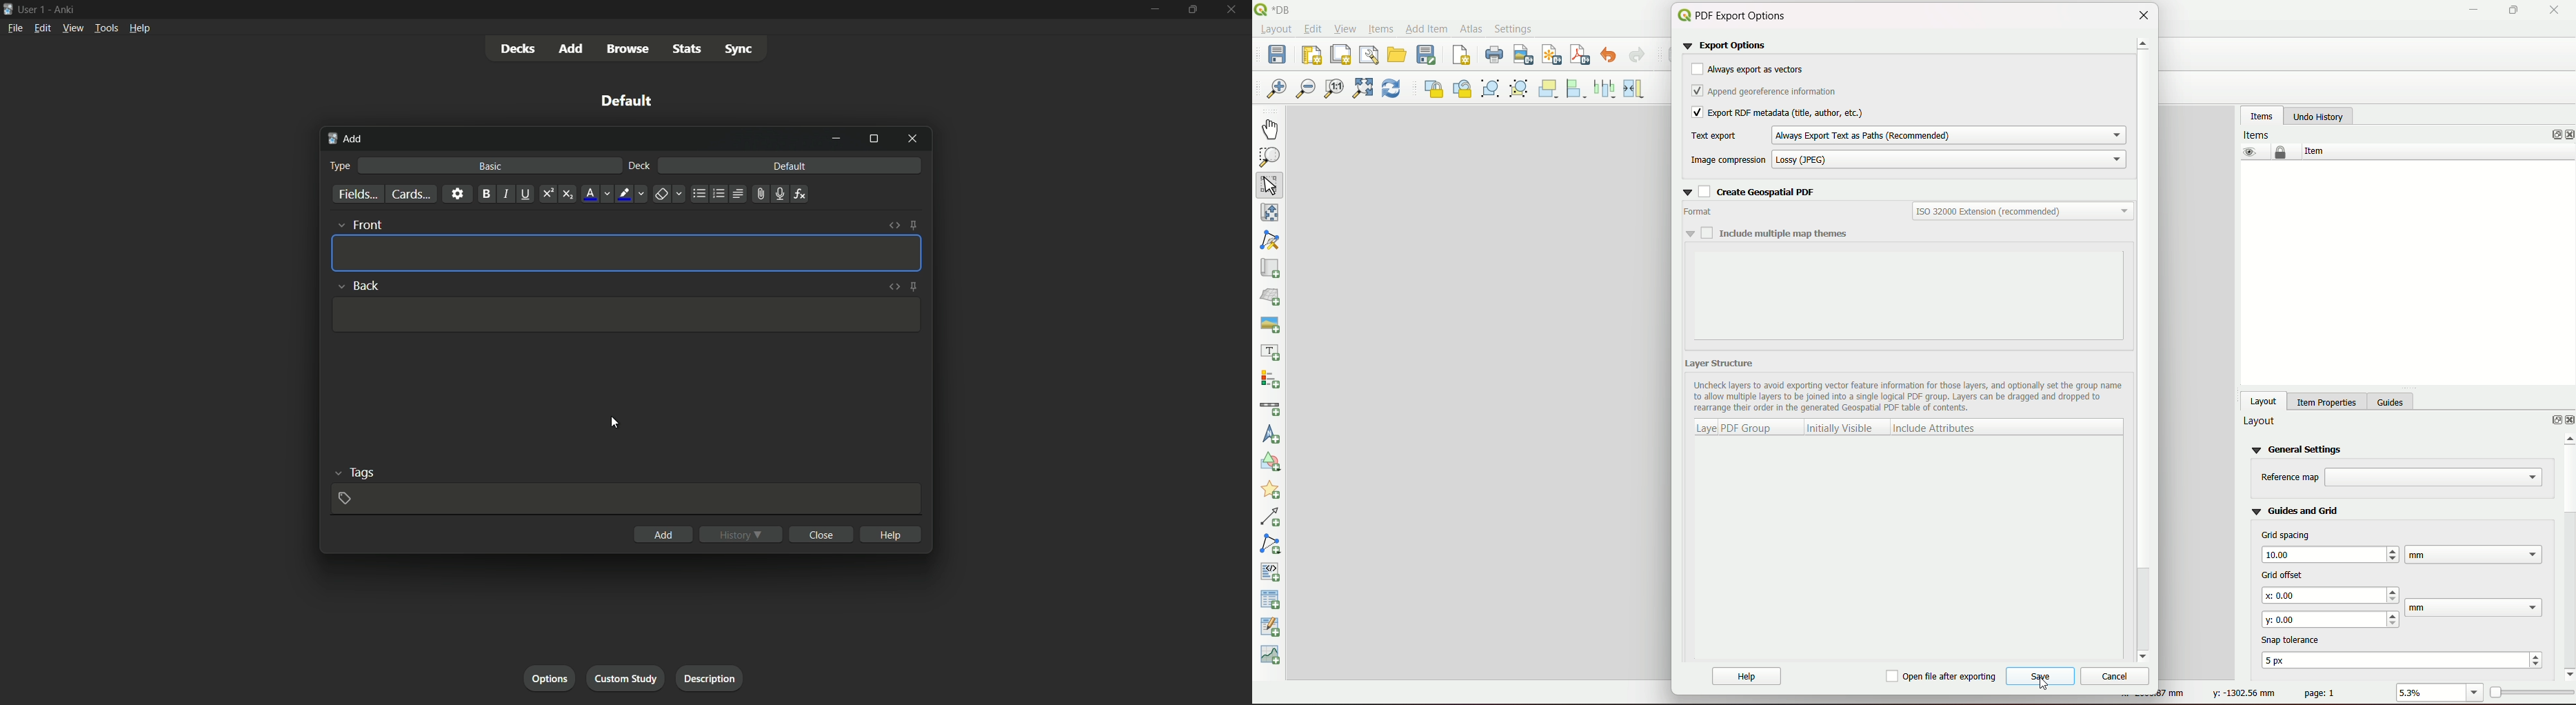 This screenshot has width=2576, height=728. Describe the element at coordinates (628, 49) in the screenshot. I see `browse` at that location.